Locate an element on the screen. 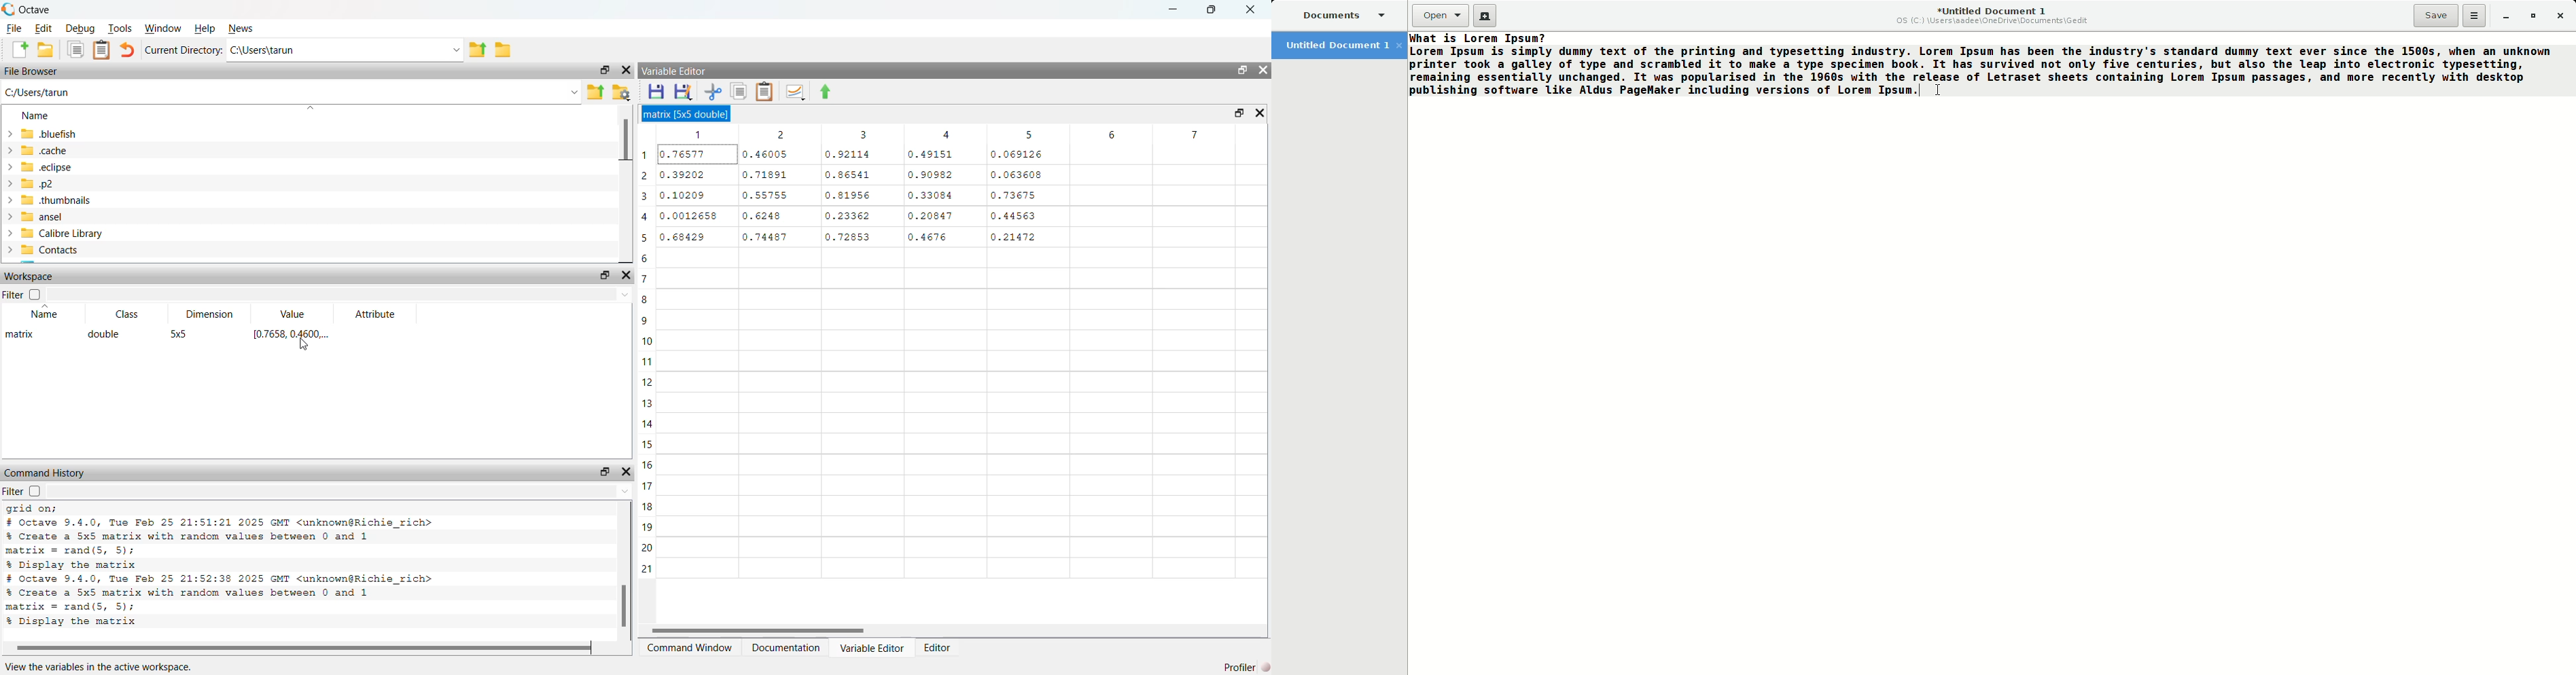 Image resolution: width=2576 pixels, height=700 pixels. Options is located at coordinates (2475, 15).